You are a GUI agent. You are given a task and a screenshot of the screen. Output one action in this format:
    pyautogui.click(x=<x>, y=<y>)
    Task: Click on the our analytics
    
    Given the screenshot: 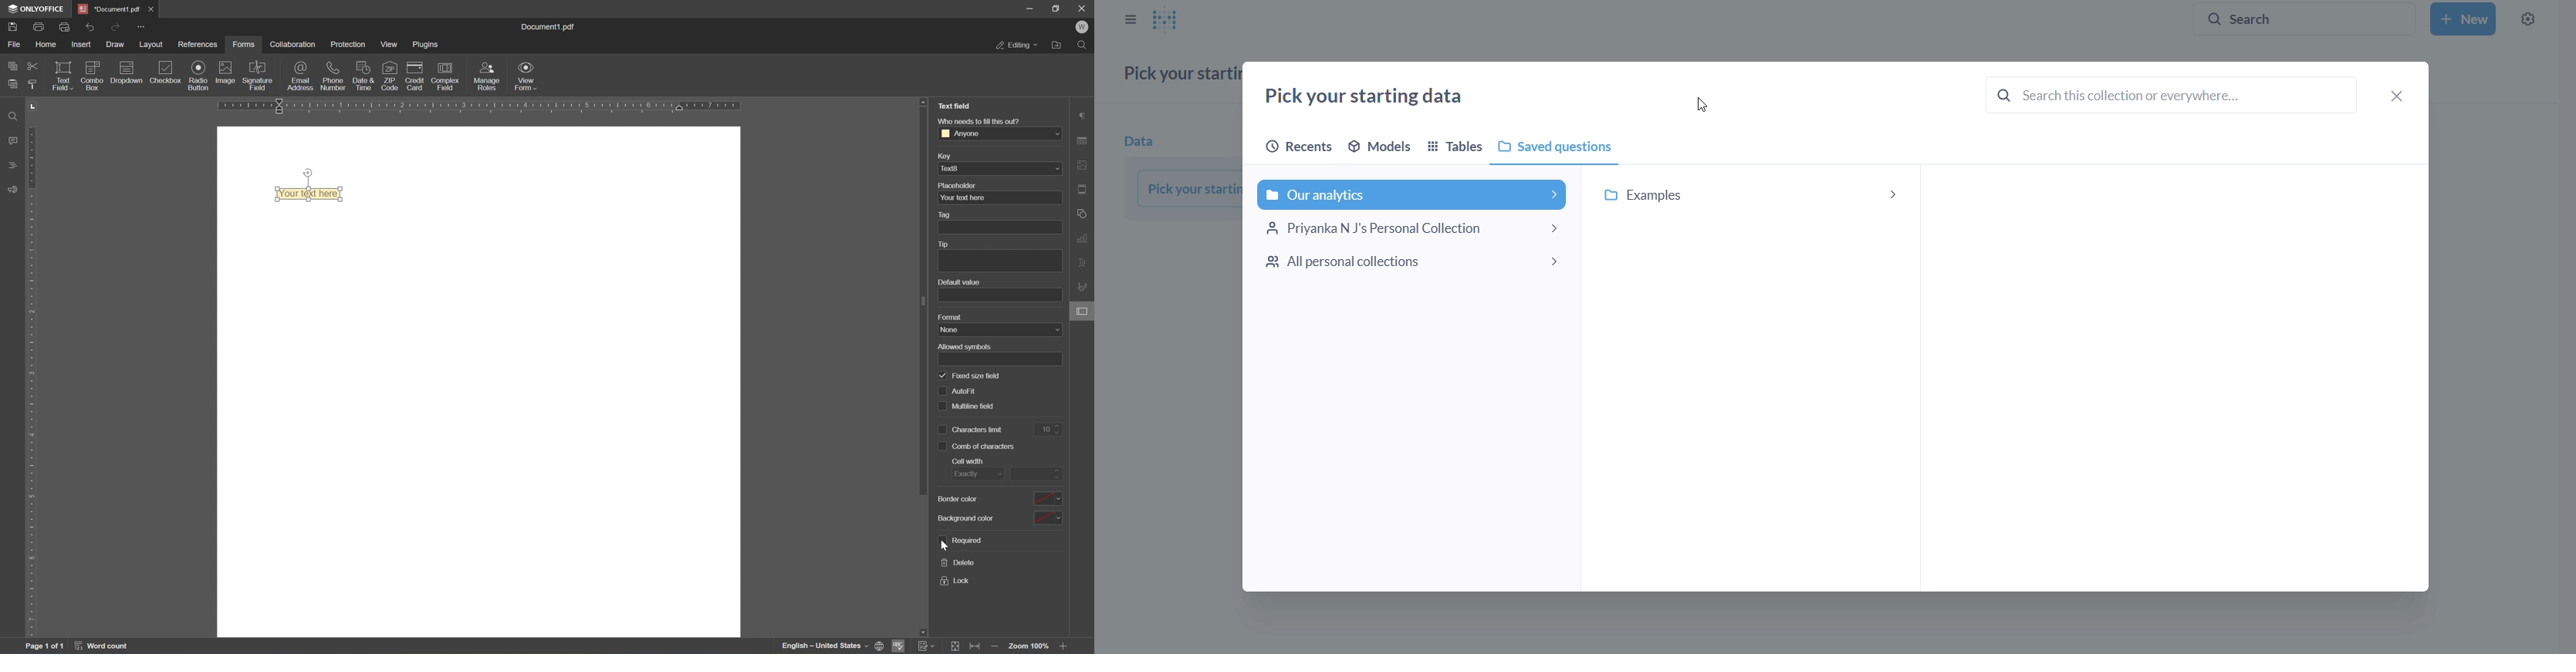 What is the action you would take?
    pyautogui.click(x=1414, y=194)
    